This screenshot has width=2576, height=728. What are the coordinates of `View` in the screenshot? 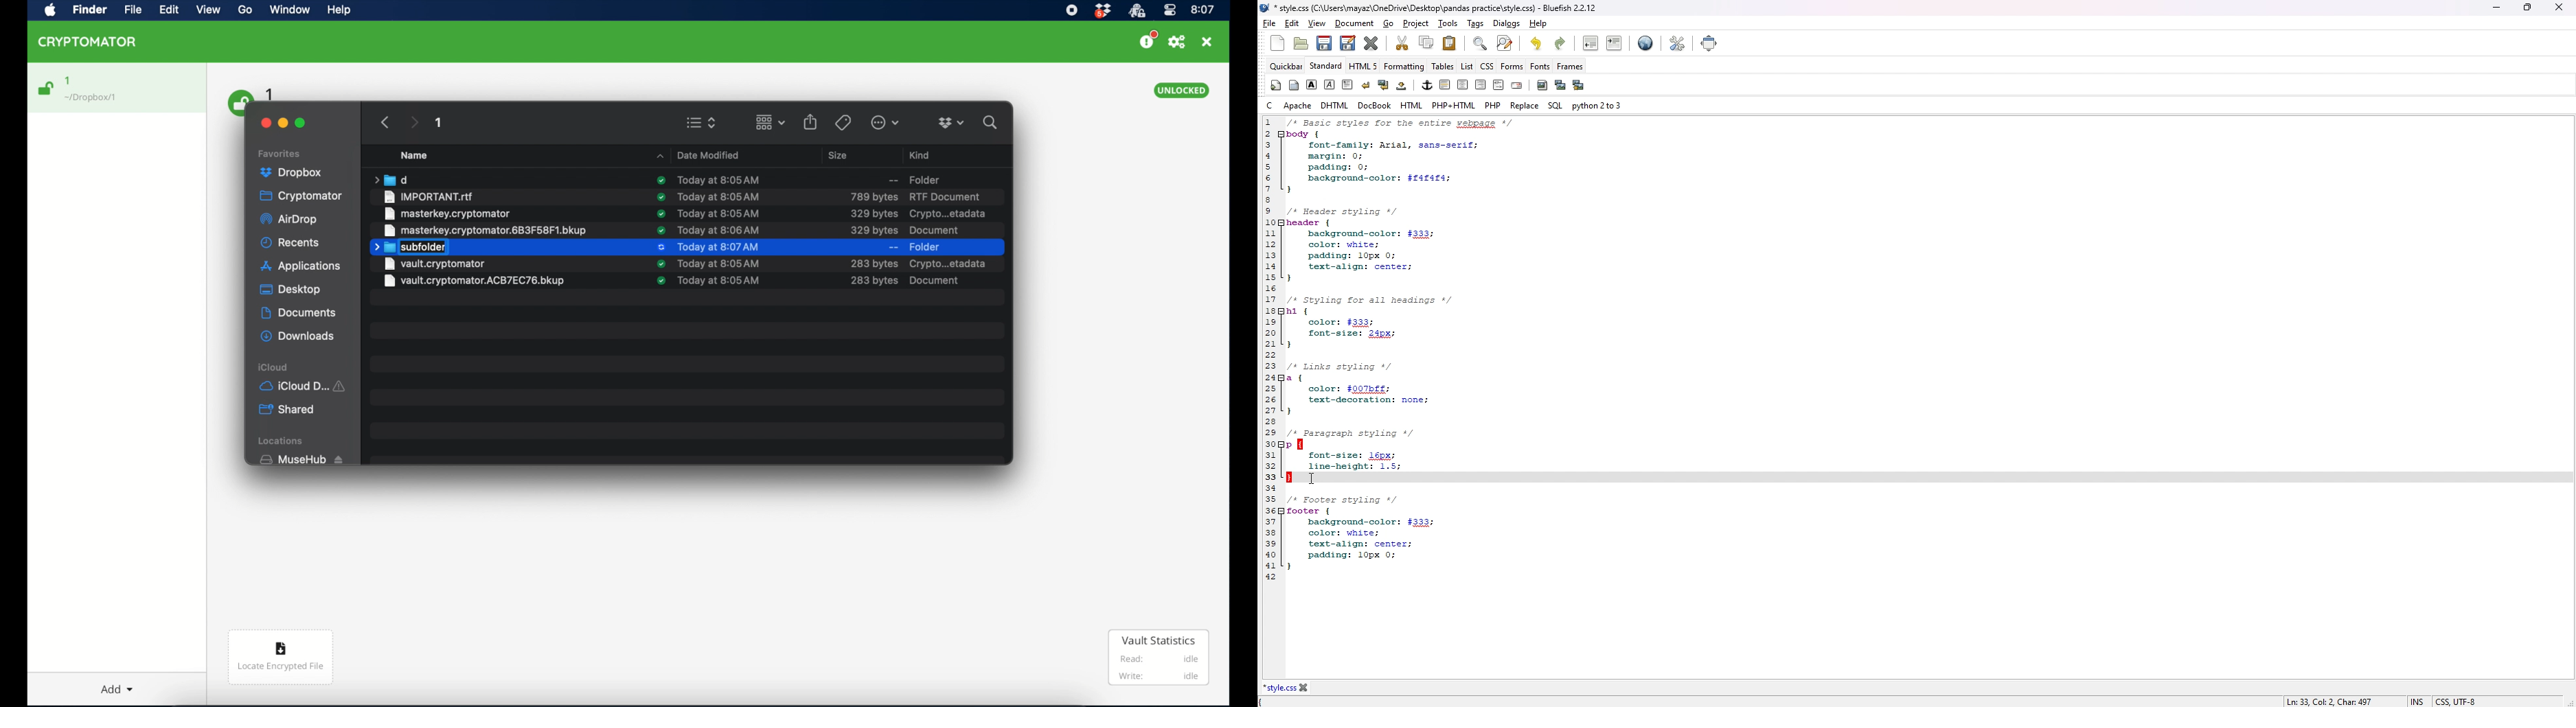 It's located at (210, 12).